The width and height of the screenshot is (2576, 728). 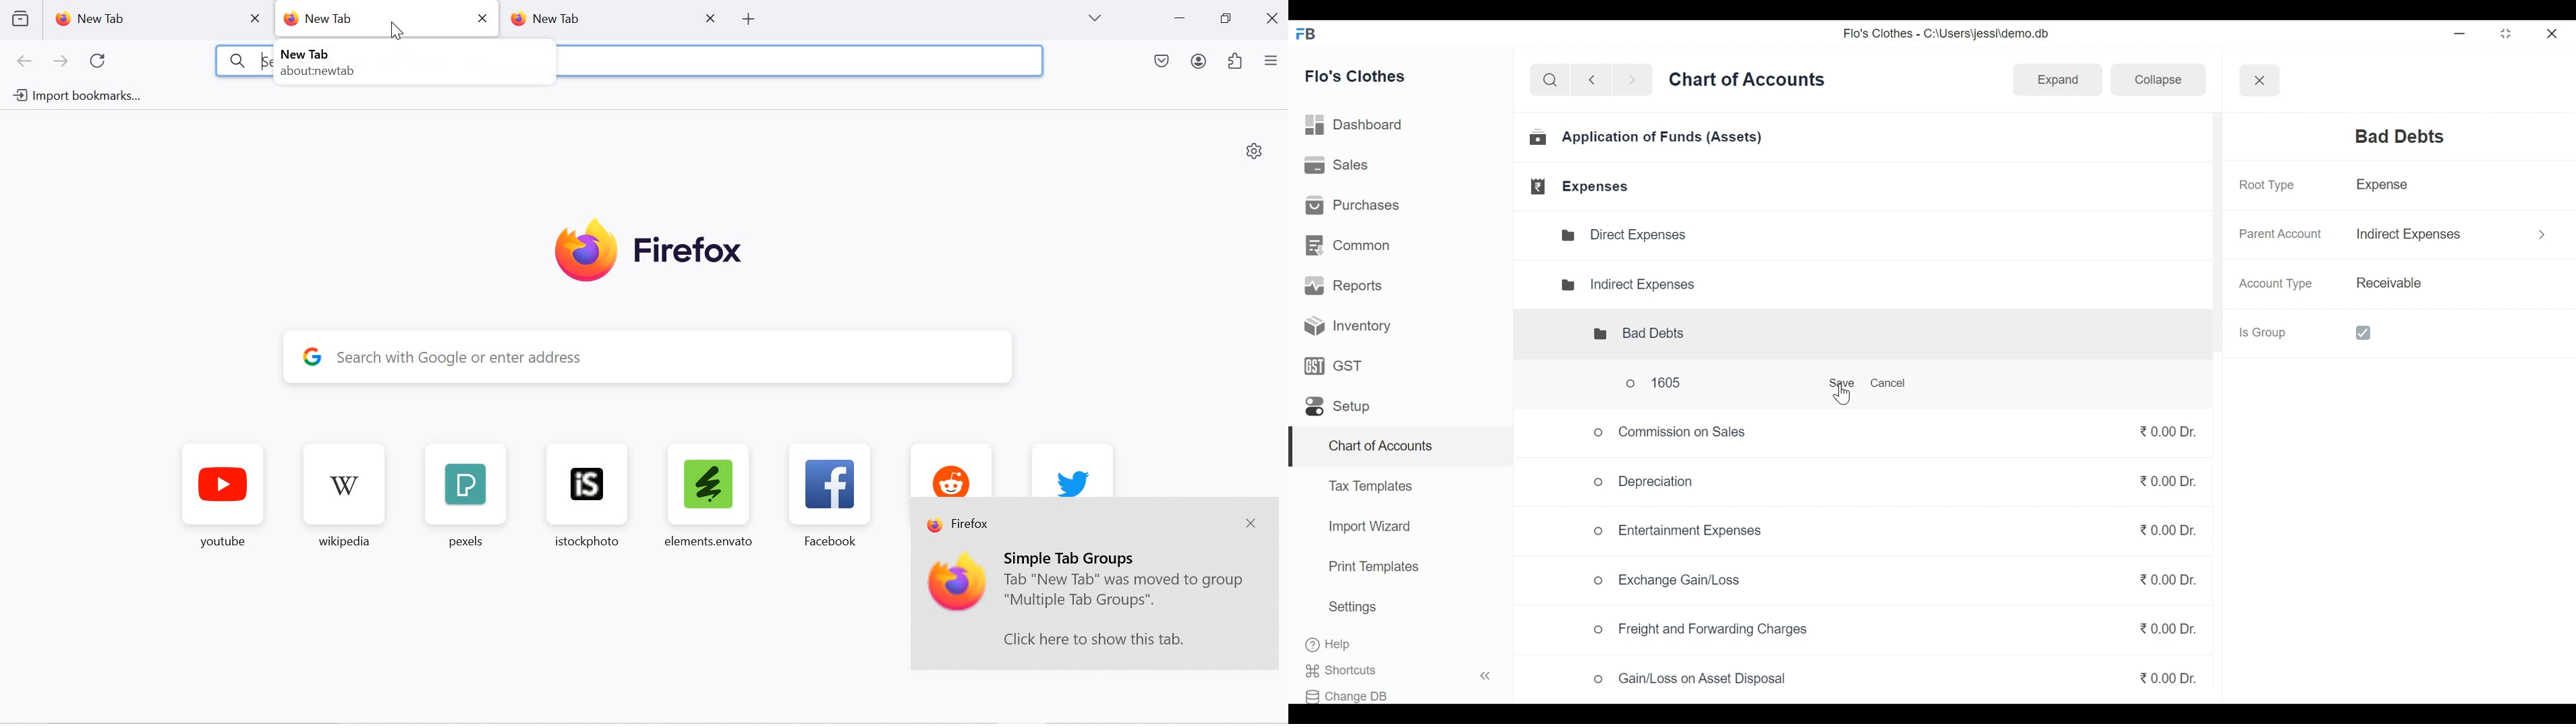 I want to click on search, so click(x=1550, y=80).